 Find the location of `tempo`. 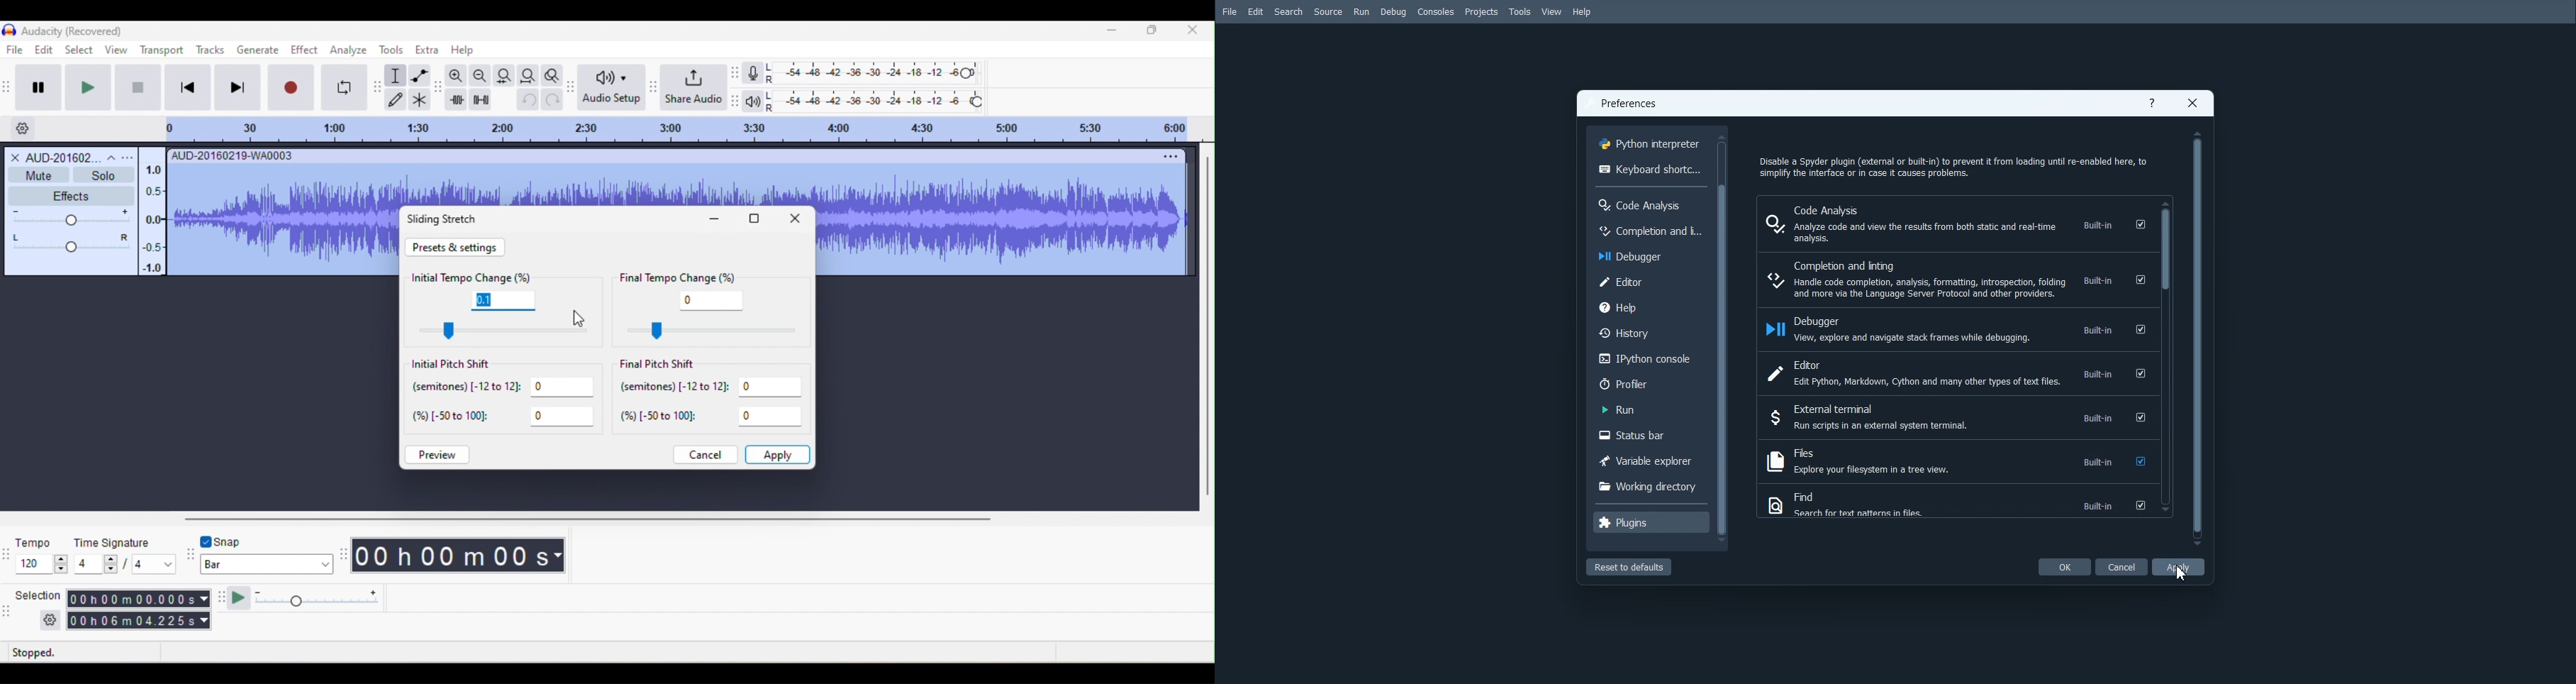

tempo is located at coordinates (41, 554).